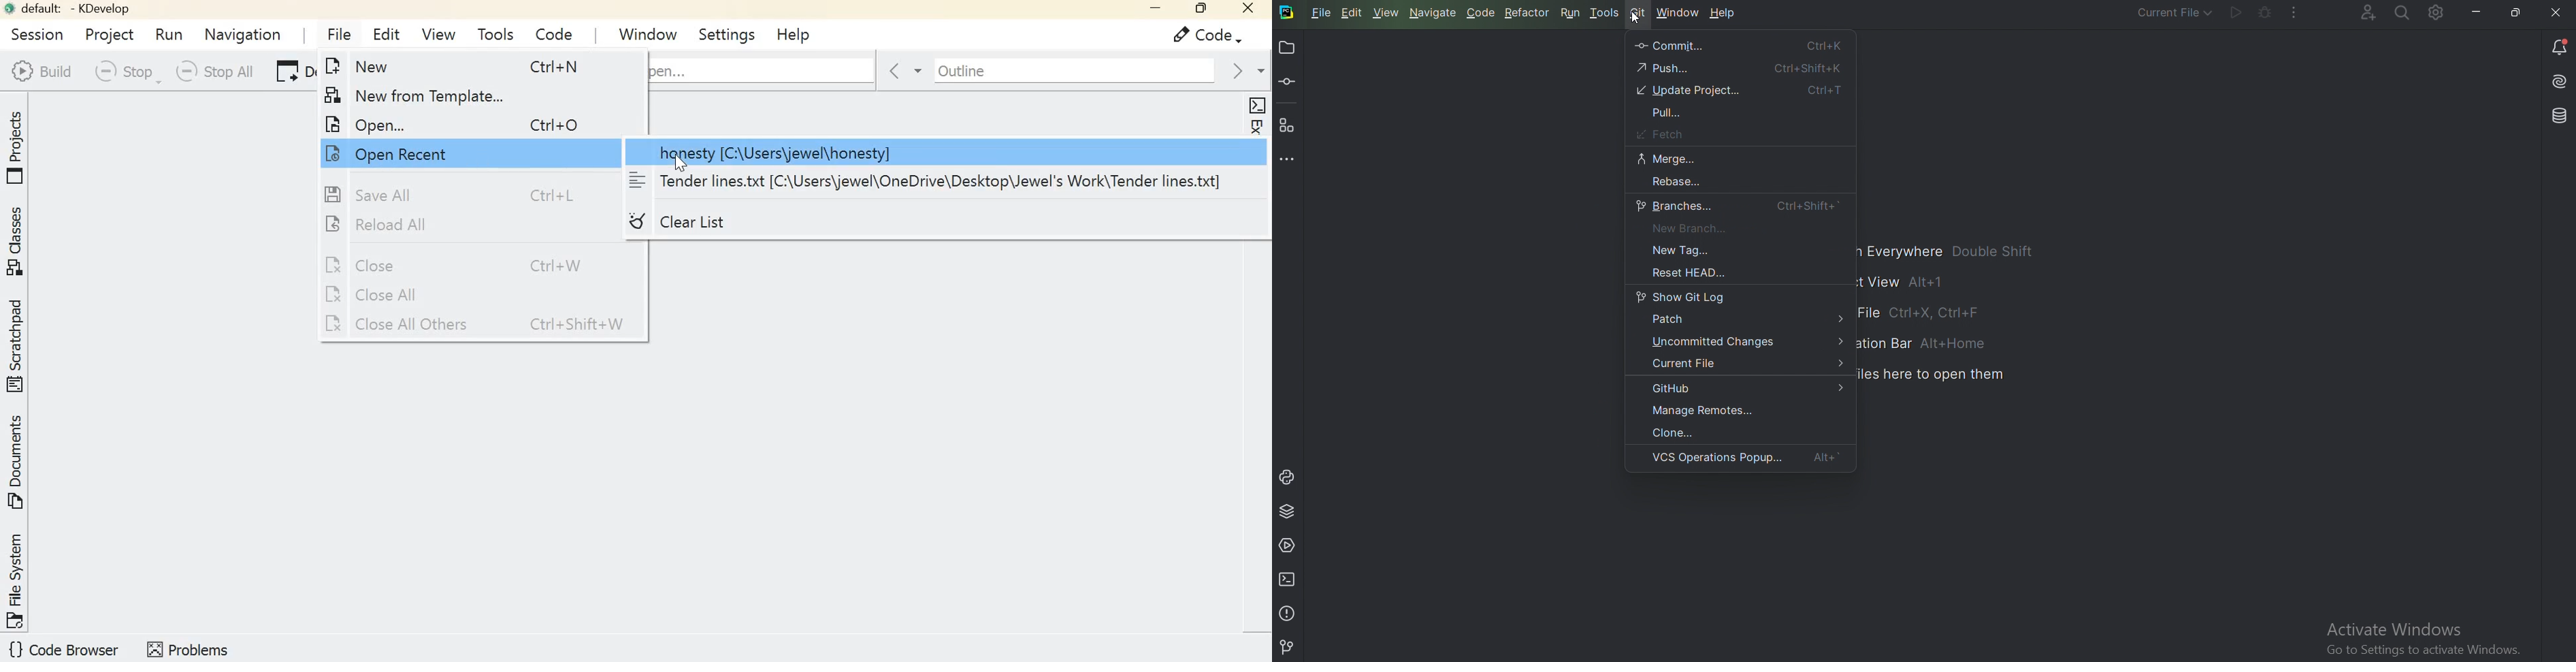 Image resolution: width=2576 pixels, height=672 pixels. What do you see at coordinates (1745, 389) in the screenshot?
I see `Github` at bounding box center [1745, 389].